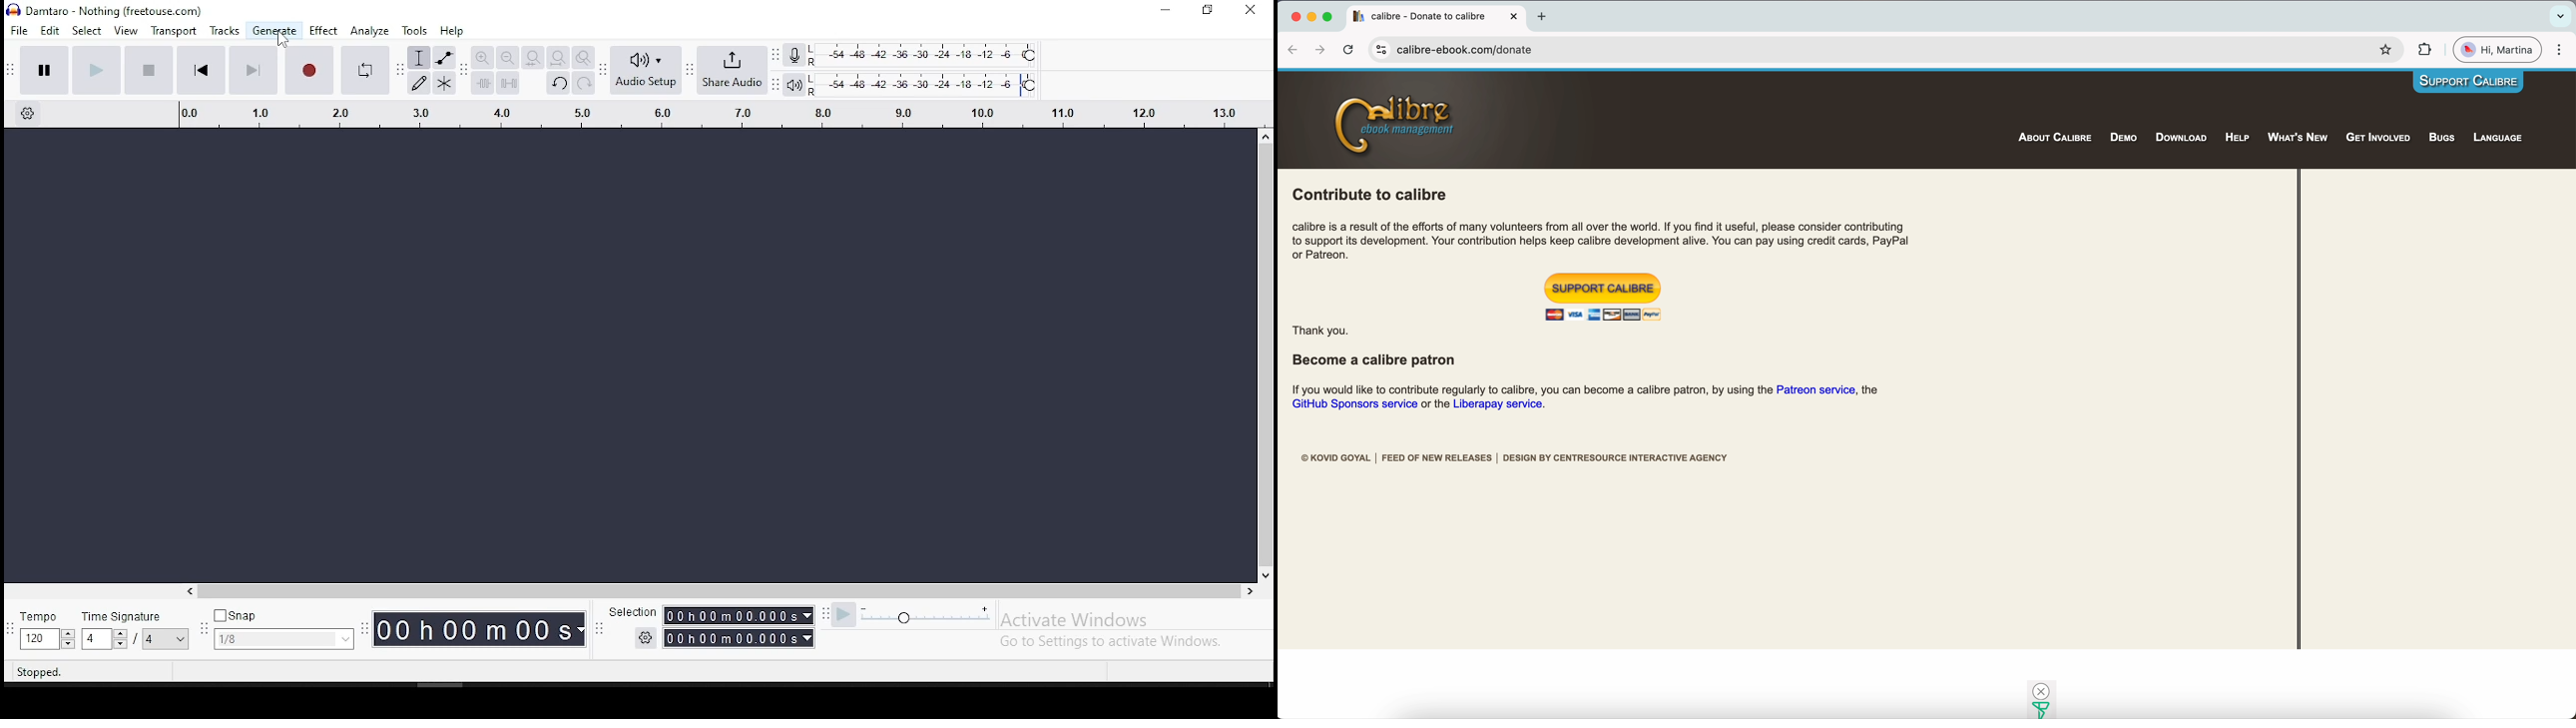 This screenshot has width=2576, height=728. I want to click on image, so click(2039, 698).